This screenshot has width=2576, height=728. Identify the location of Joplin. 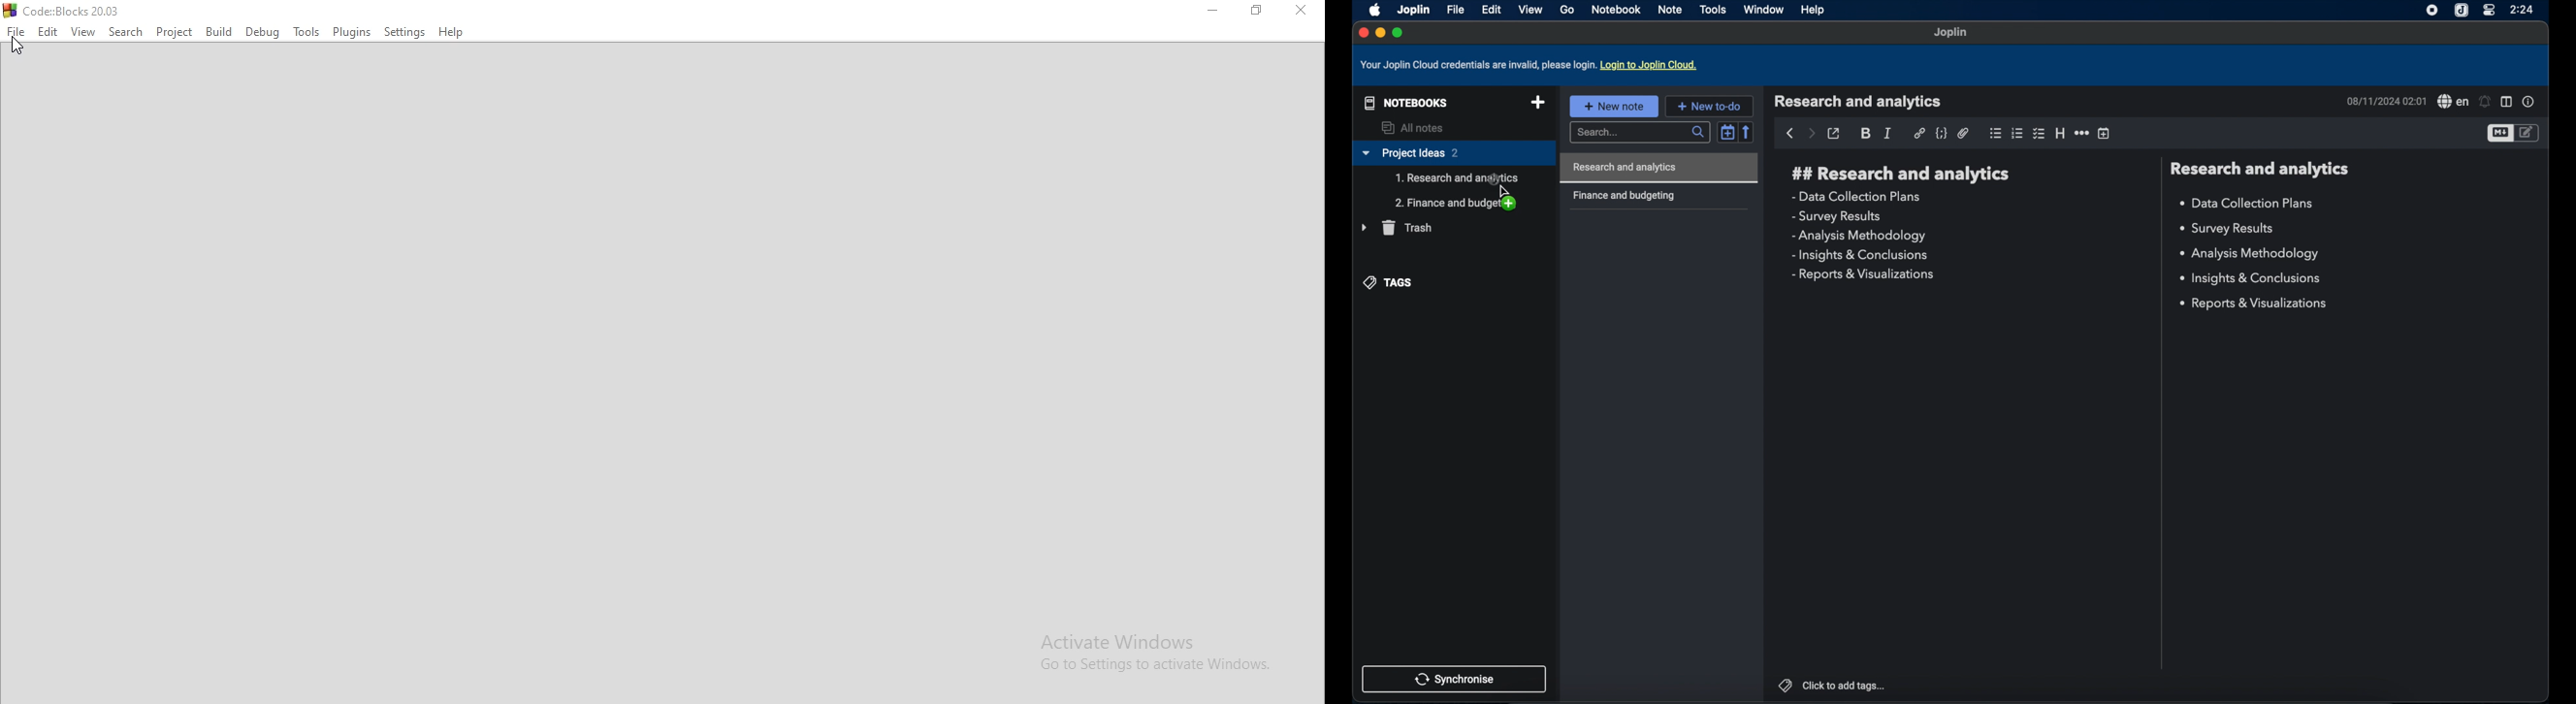
(1413, 9).